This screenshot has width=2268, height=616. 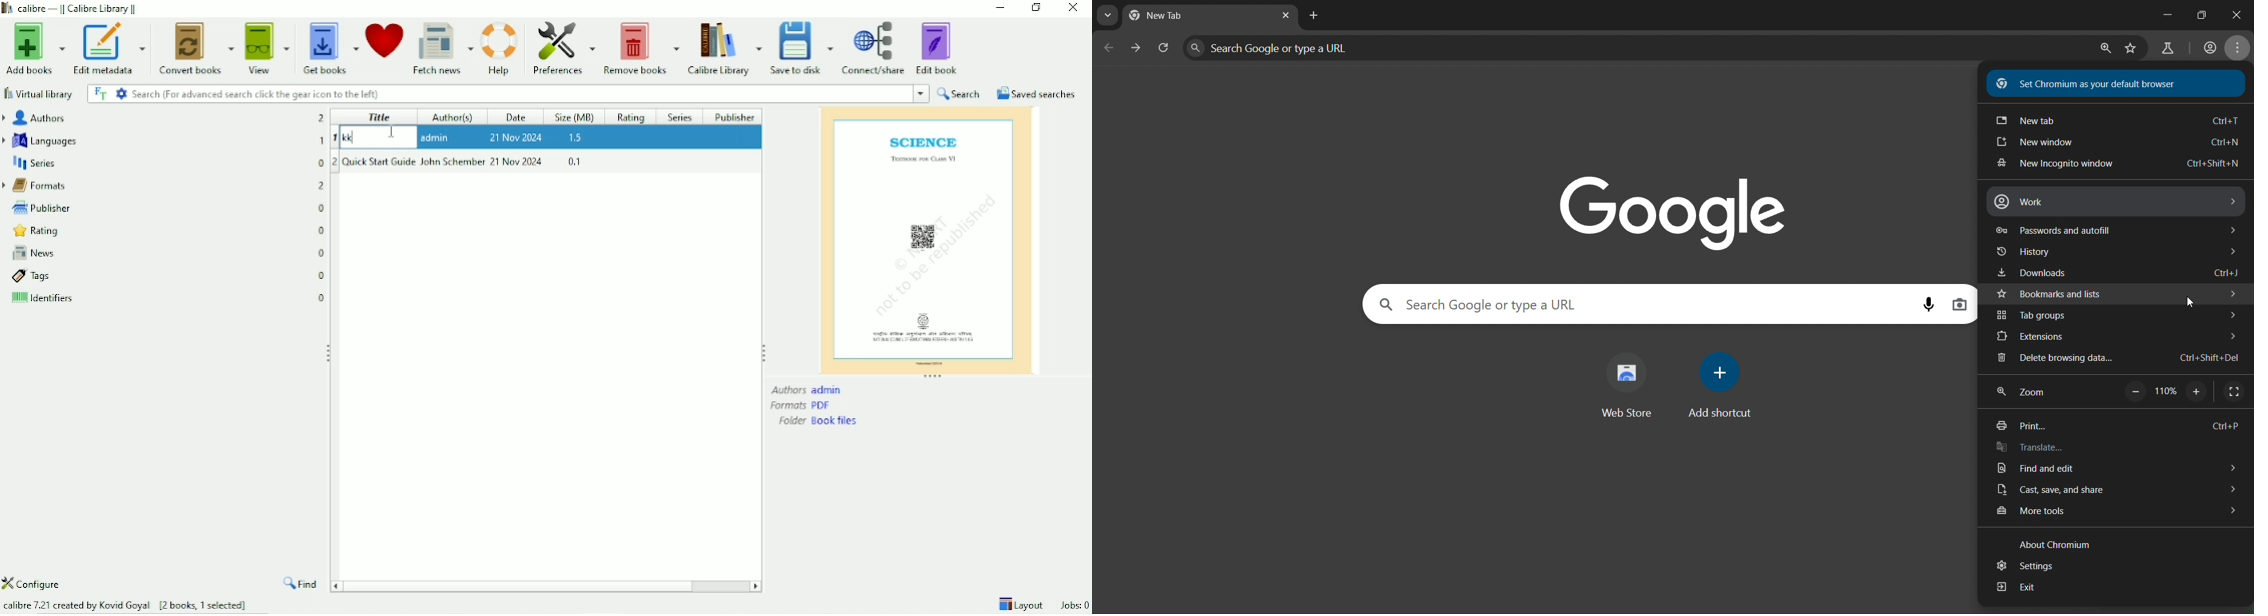 What do you see at coordinates (2021, 587) in the screenshot?
I see `exit` at bounding box center [2021, 587].